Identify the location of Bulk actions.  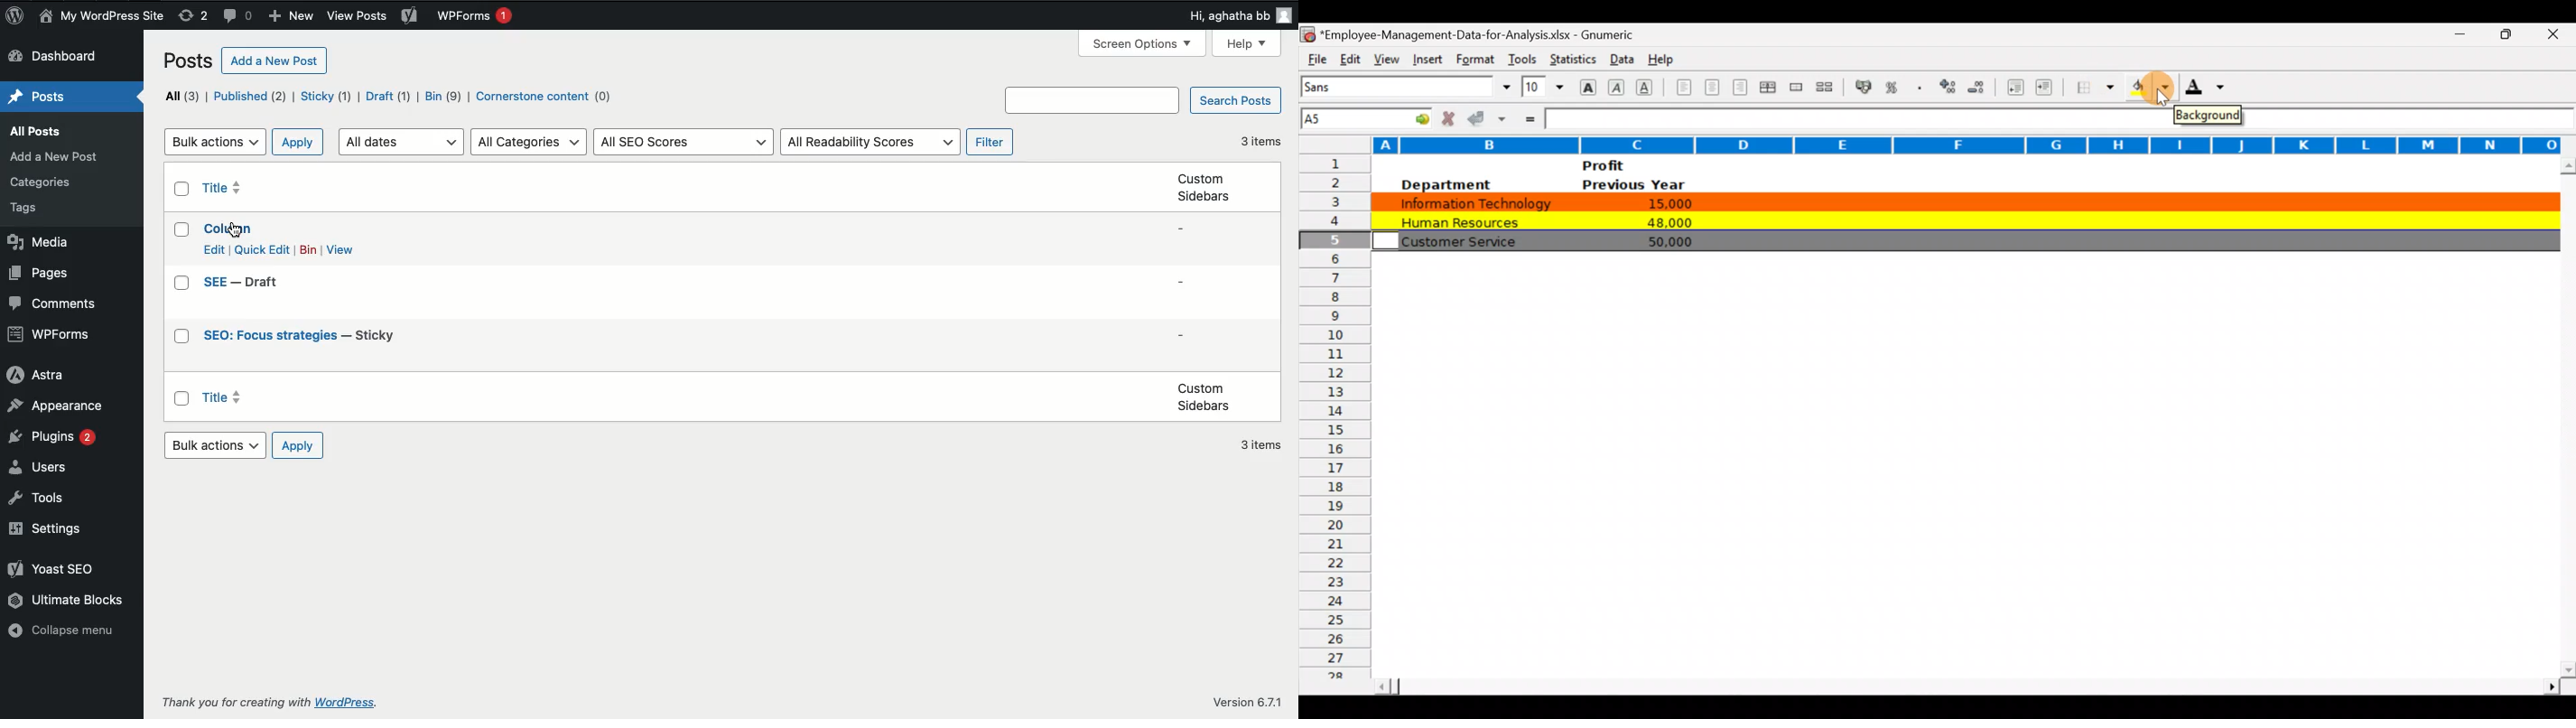
(216, 444).